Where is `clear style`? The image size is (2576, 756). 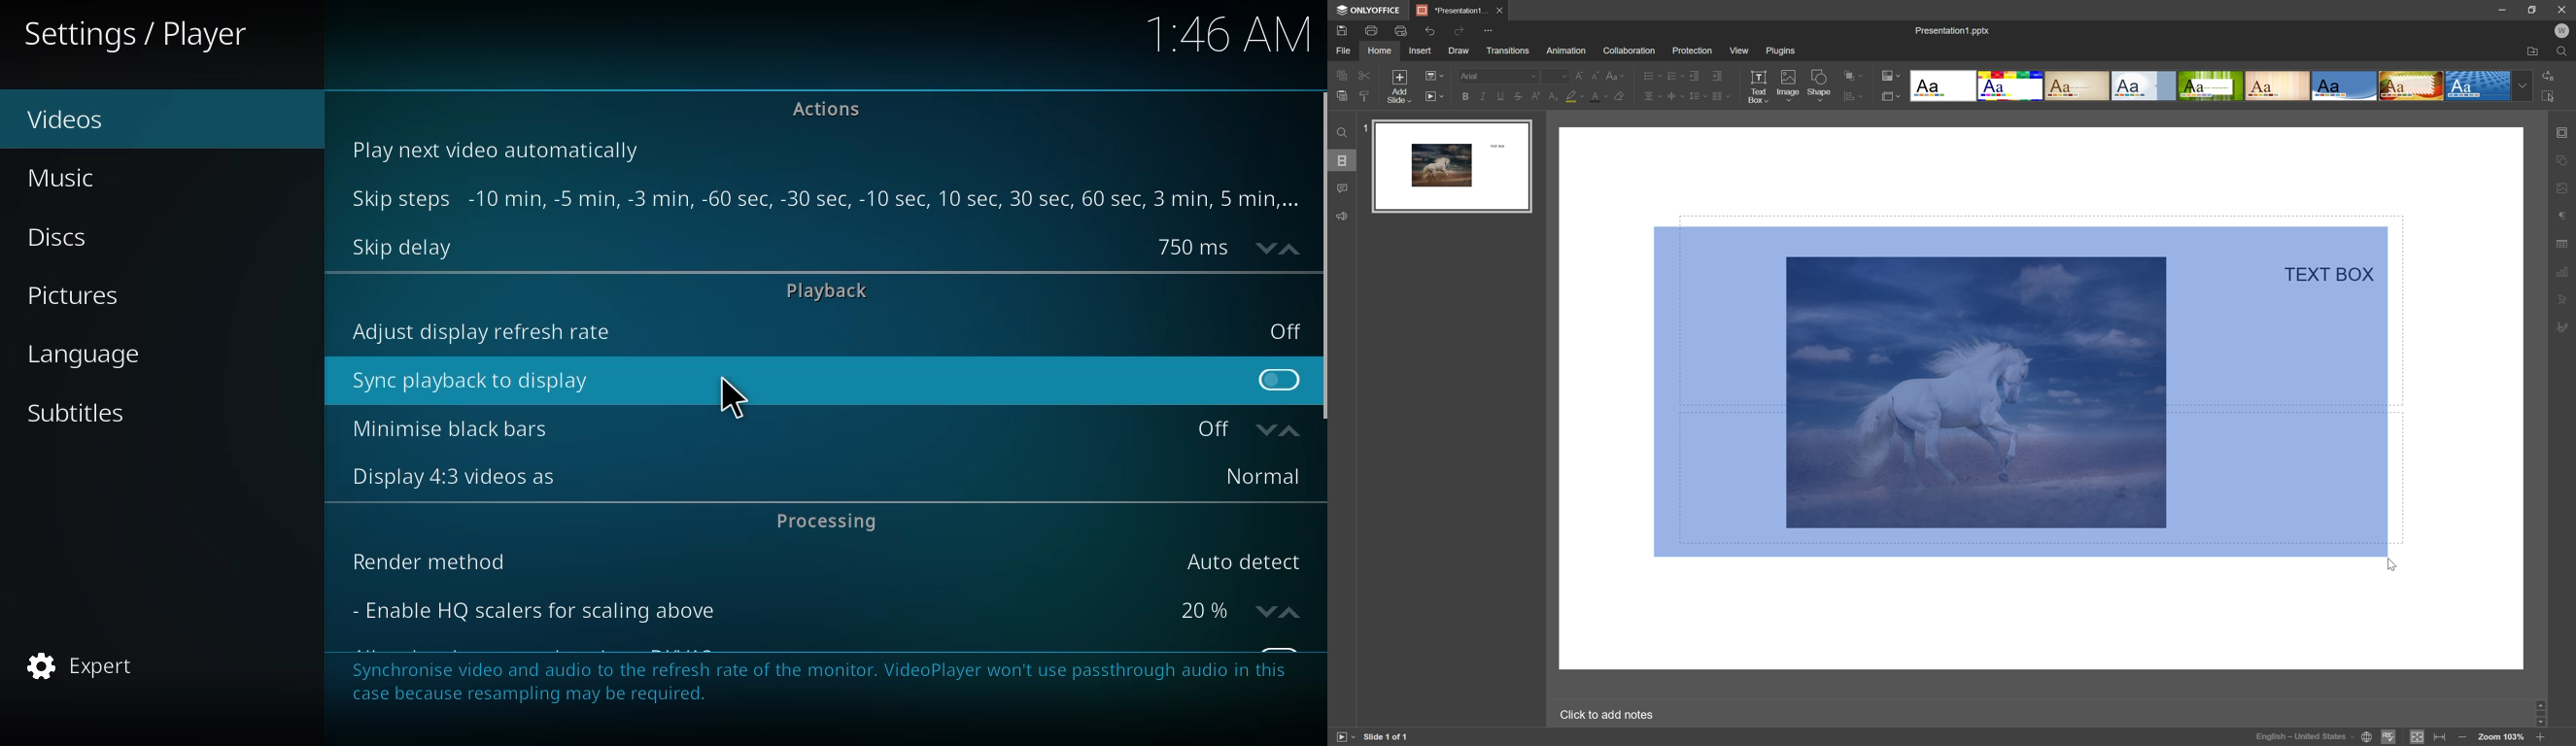 clear style is located at coordinates (1366, 97).